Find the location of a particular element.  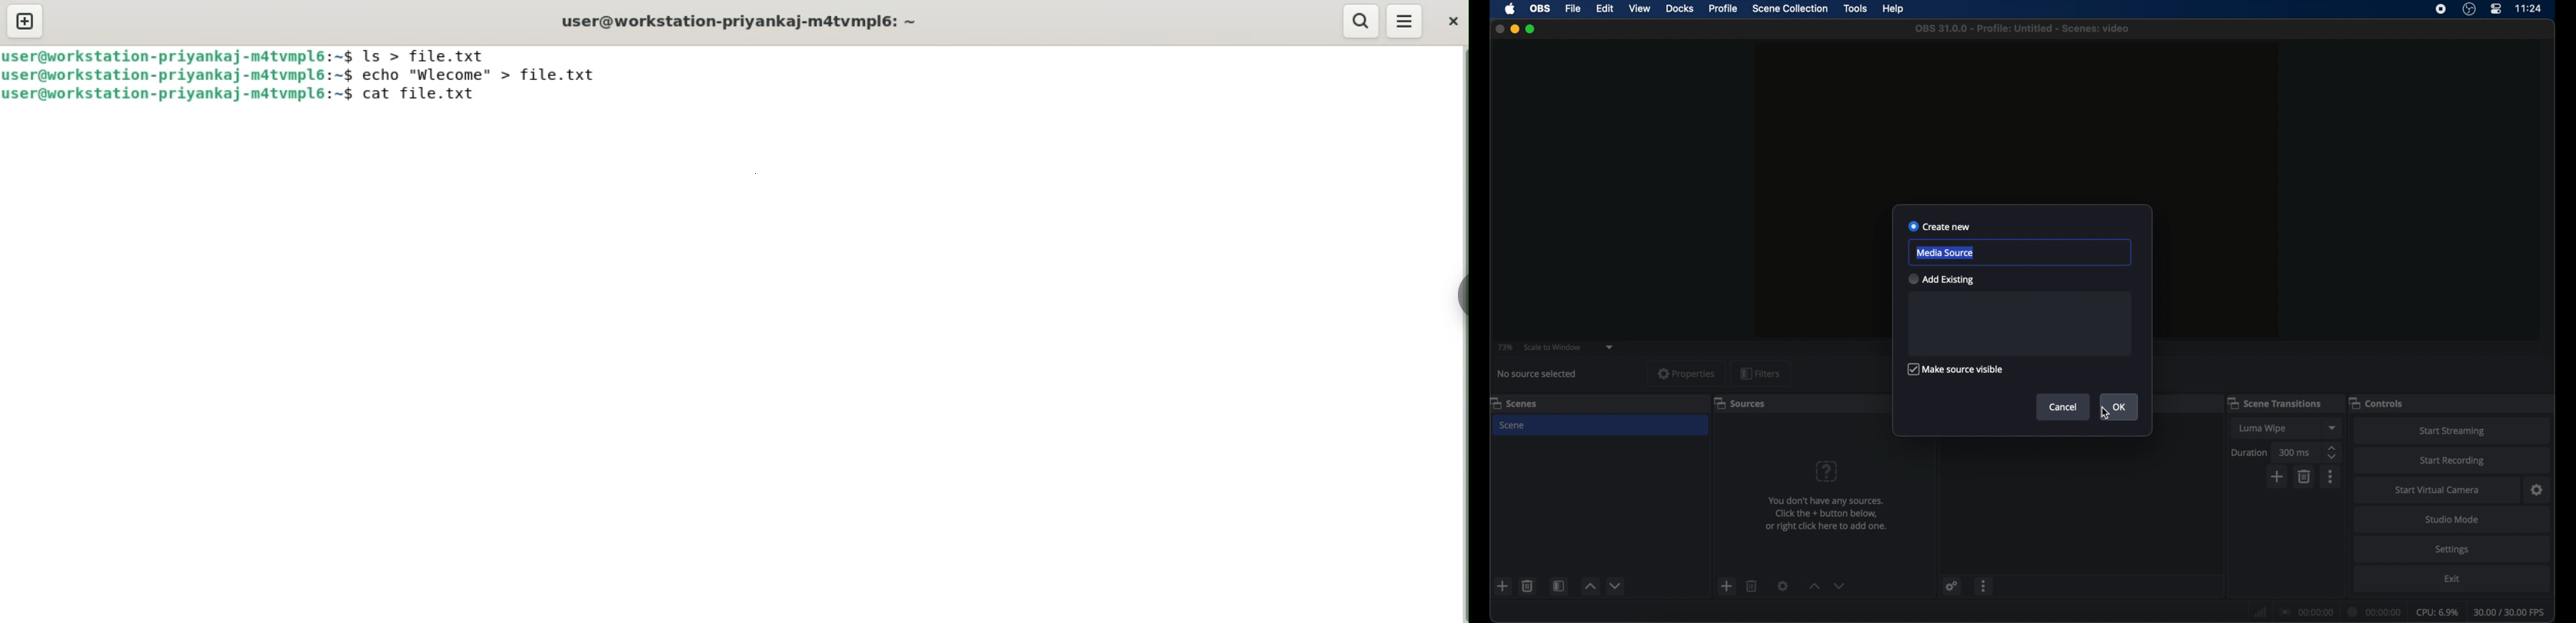

scenes is located at coordinates (1515, 403).